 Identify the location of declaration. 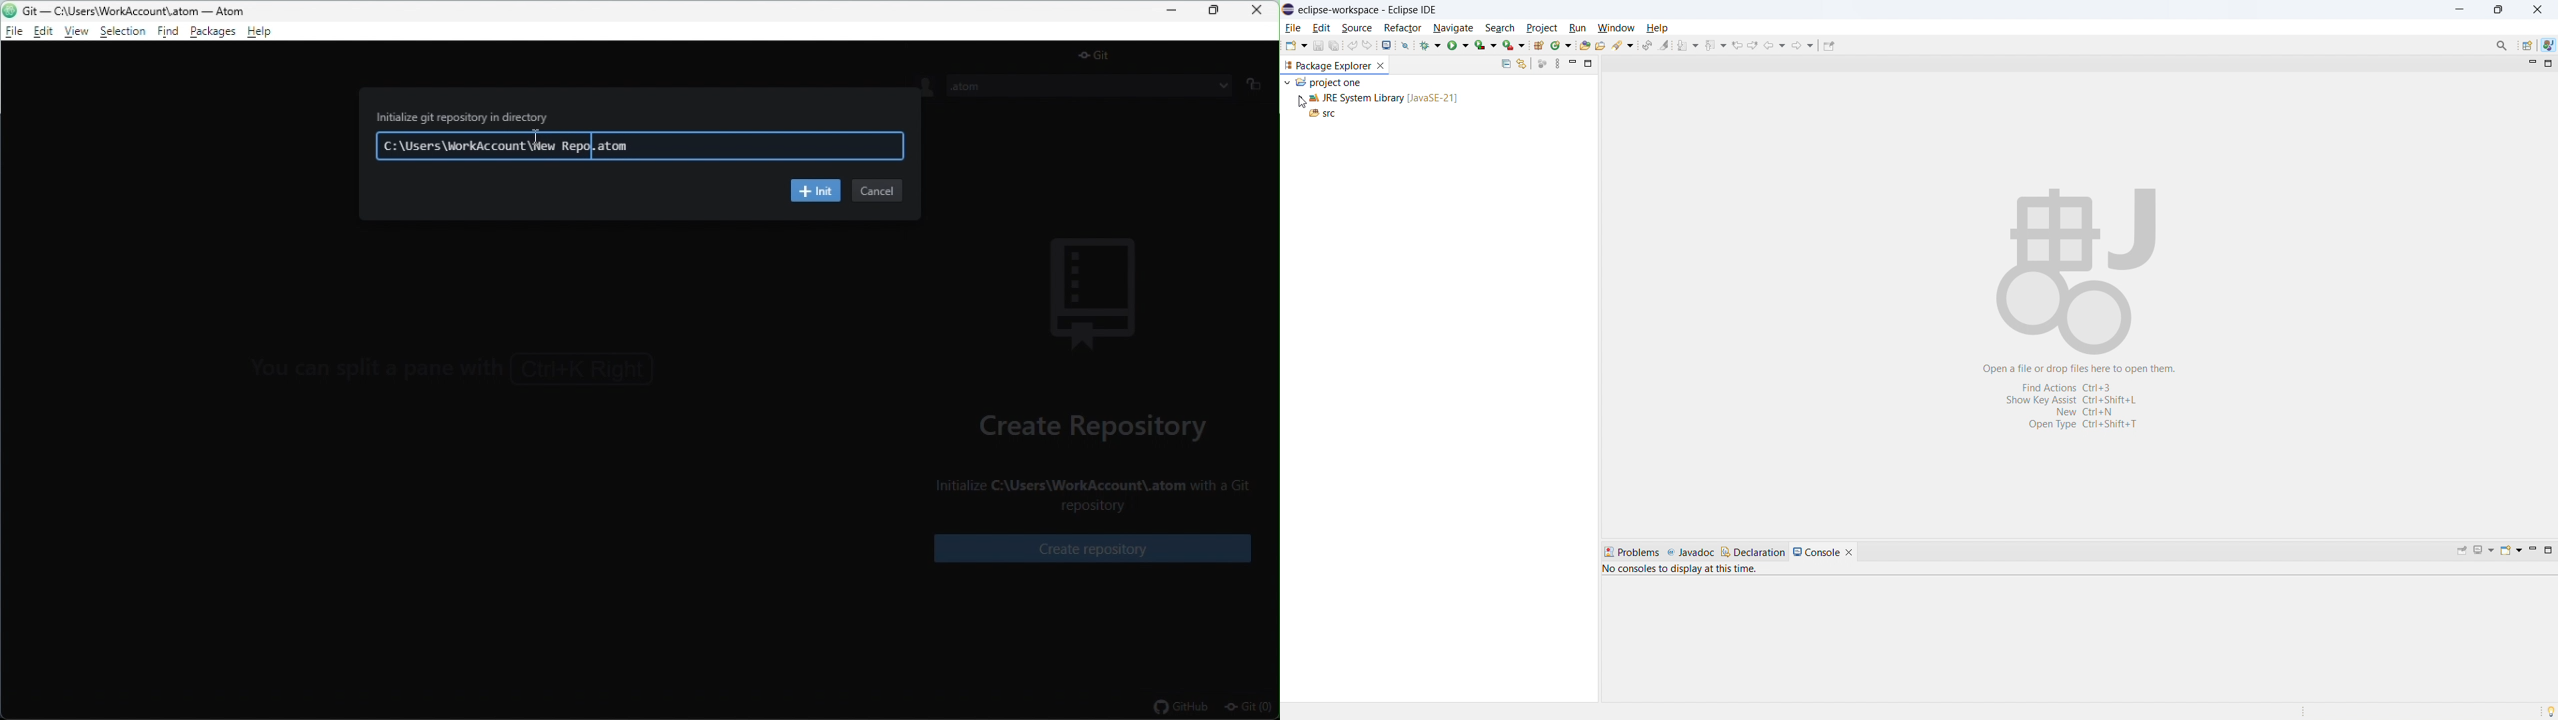
(1753, 553).